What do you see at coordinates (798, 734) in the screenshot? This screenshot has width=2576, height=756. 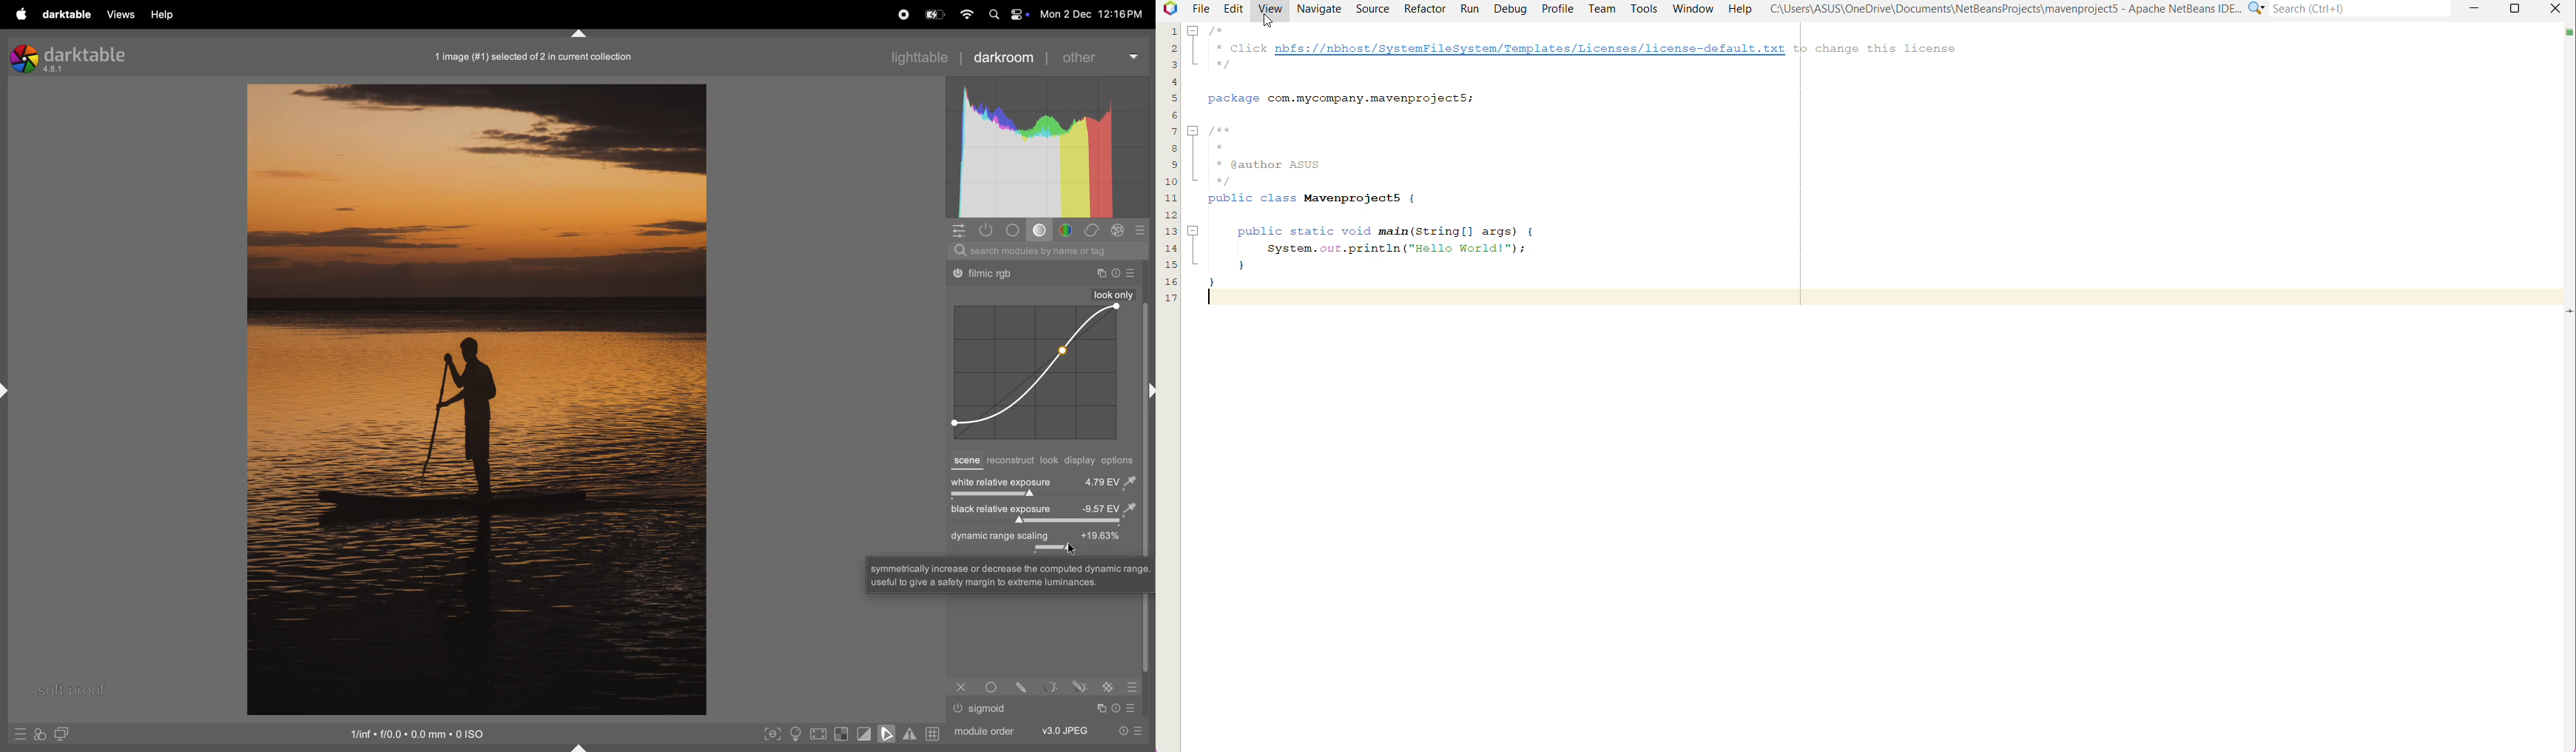 I see `toggle iso` at bounding box center [798, 734].